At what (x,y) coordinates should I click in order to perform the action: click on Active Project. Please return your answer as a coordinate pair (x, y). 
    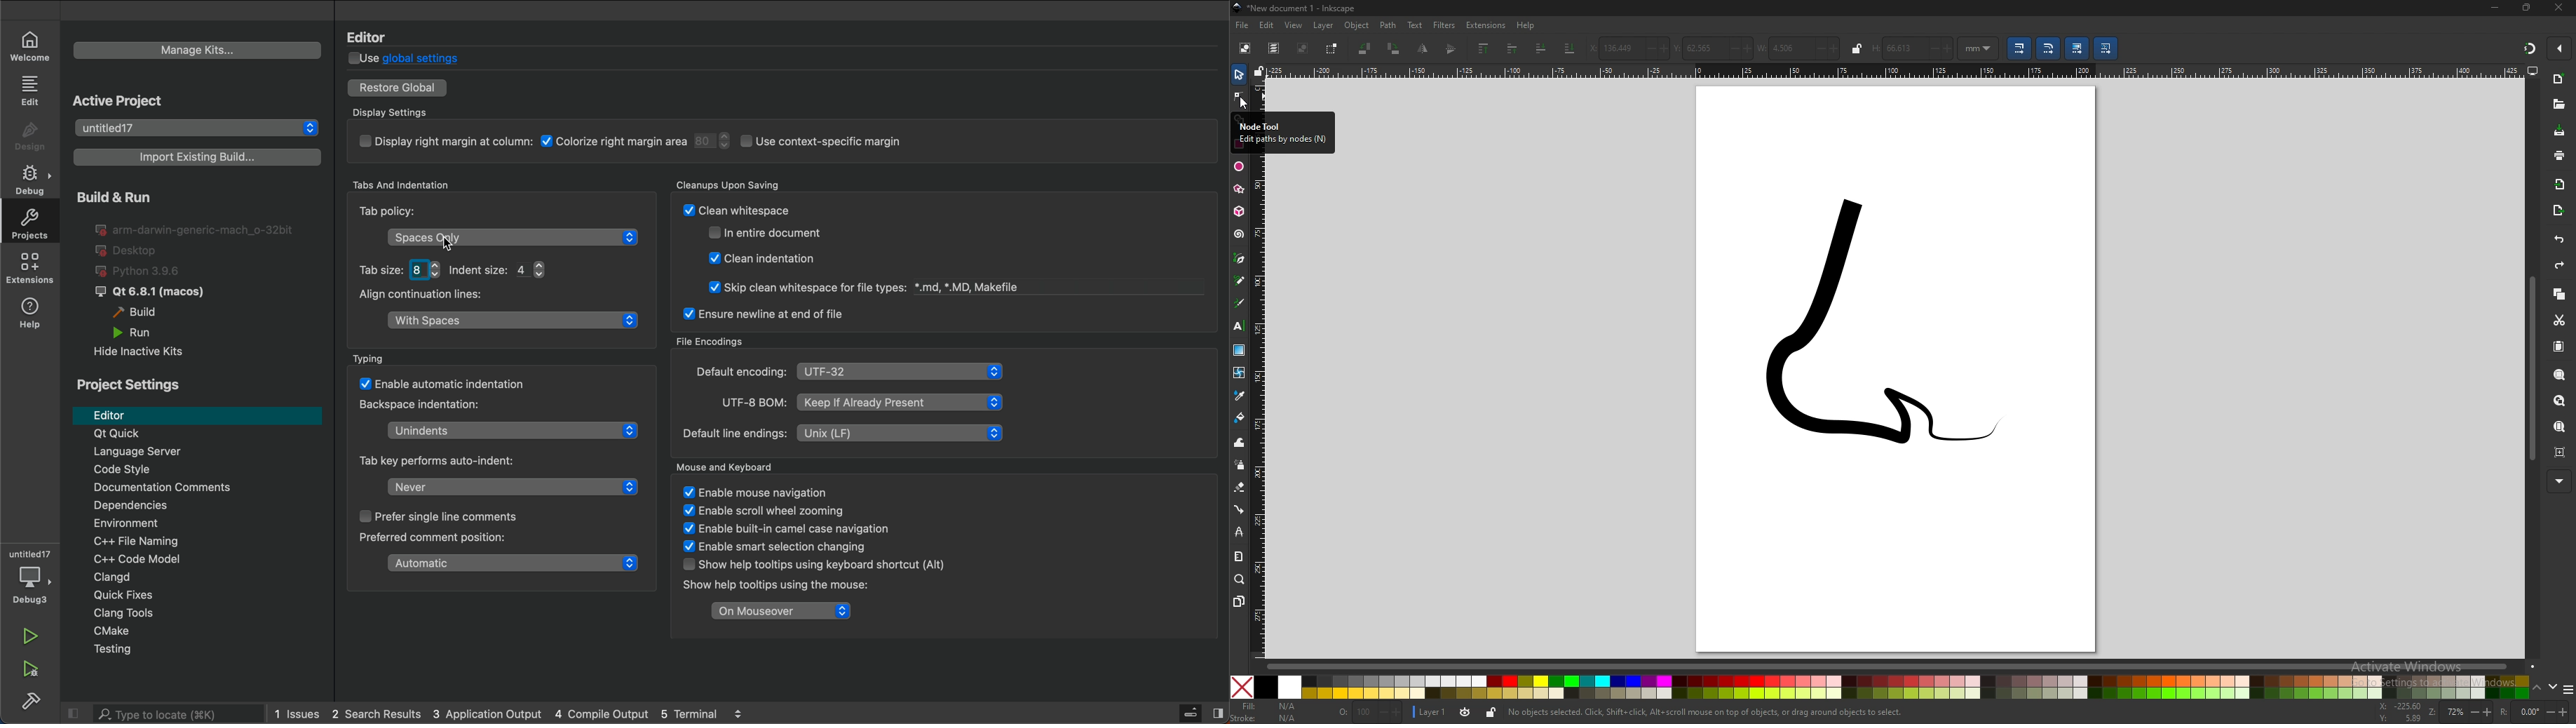
    Looking at the image, I should click on (125, 101).